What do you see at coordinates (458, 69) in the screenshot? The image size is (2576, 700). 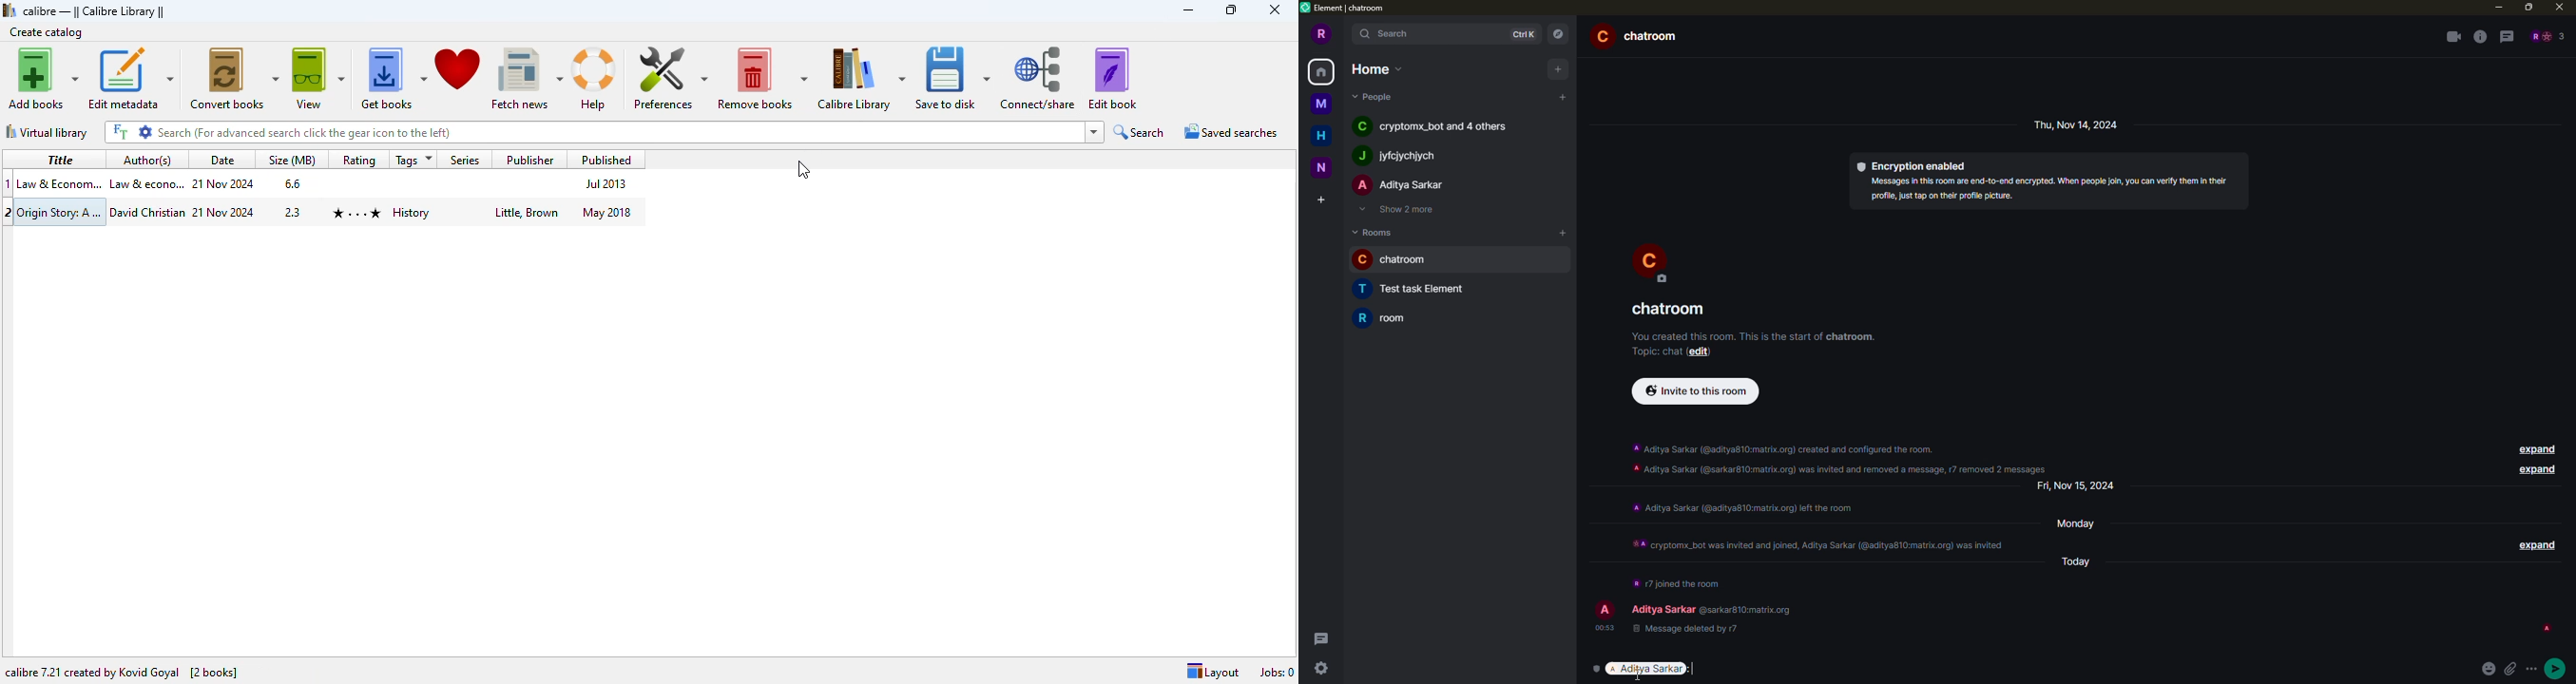 I see `donate to support calibre` at bounding box center [458, 69].